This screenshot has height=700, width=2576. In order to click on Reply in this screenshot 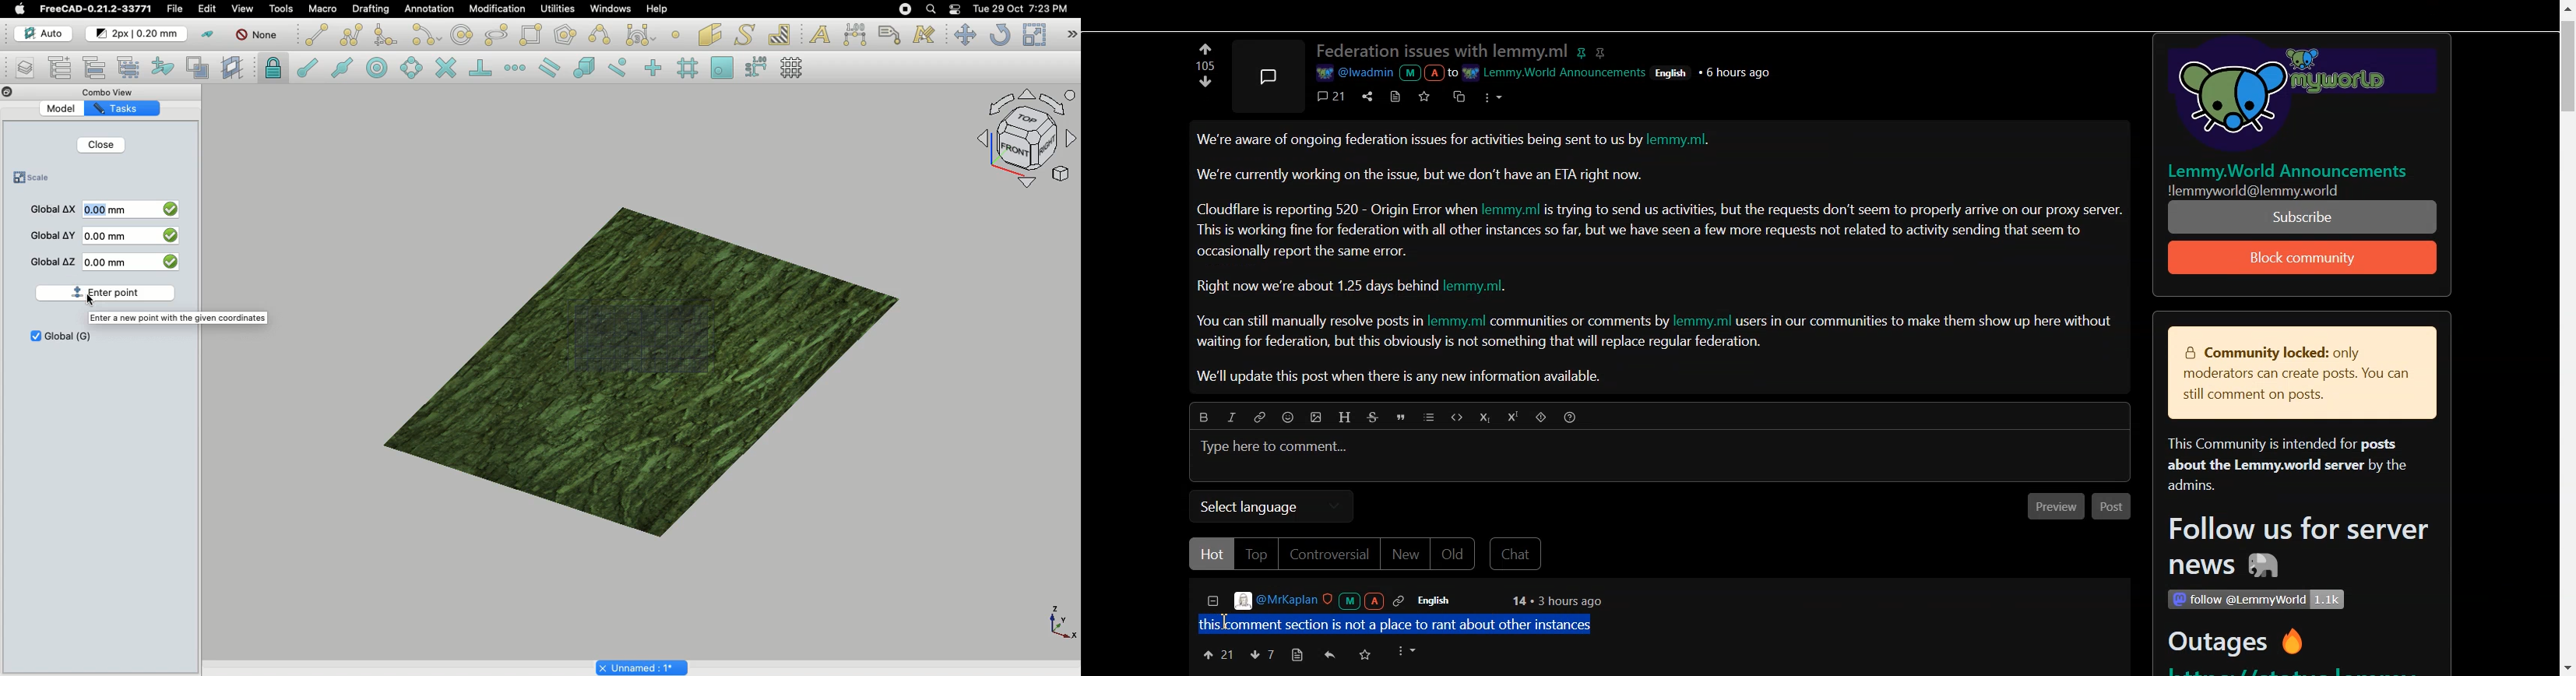, I will do `click(1331, 655)`.